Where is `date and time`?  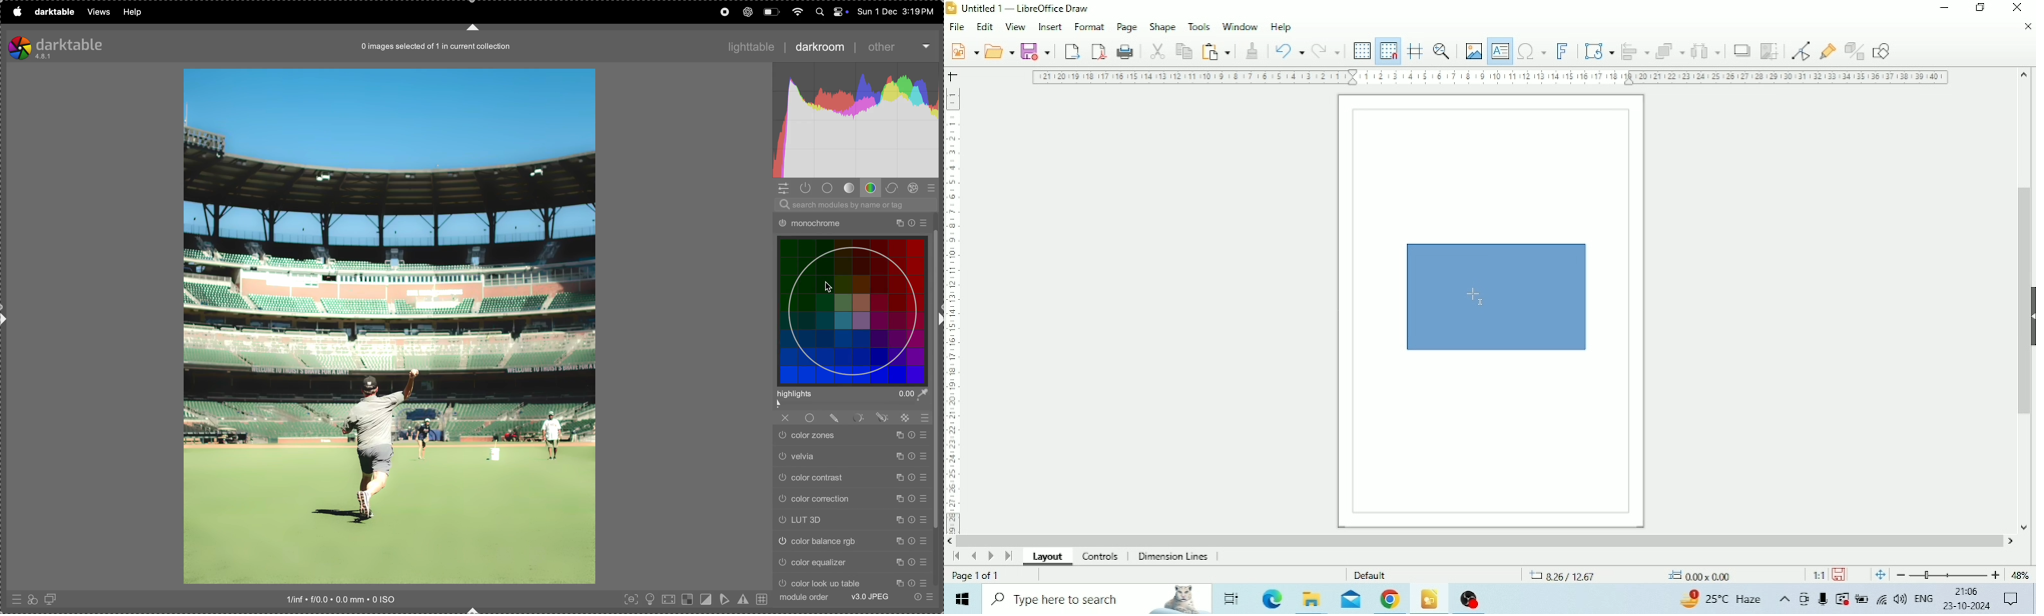
date and time is located at coordinates (898, 12).